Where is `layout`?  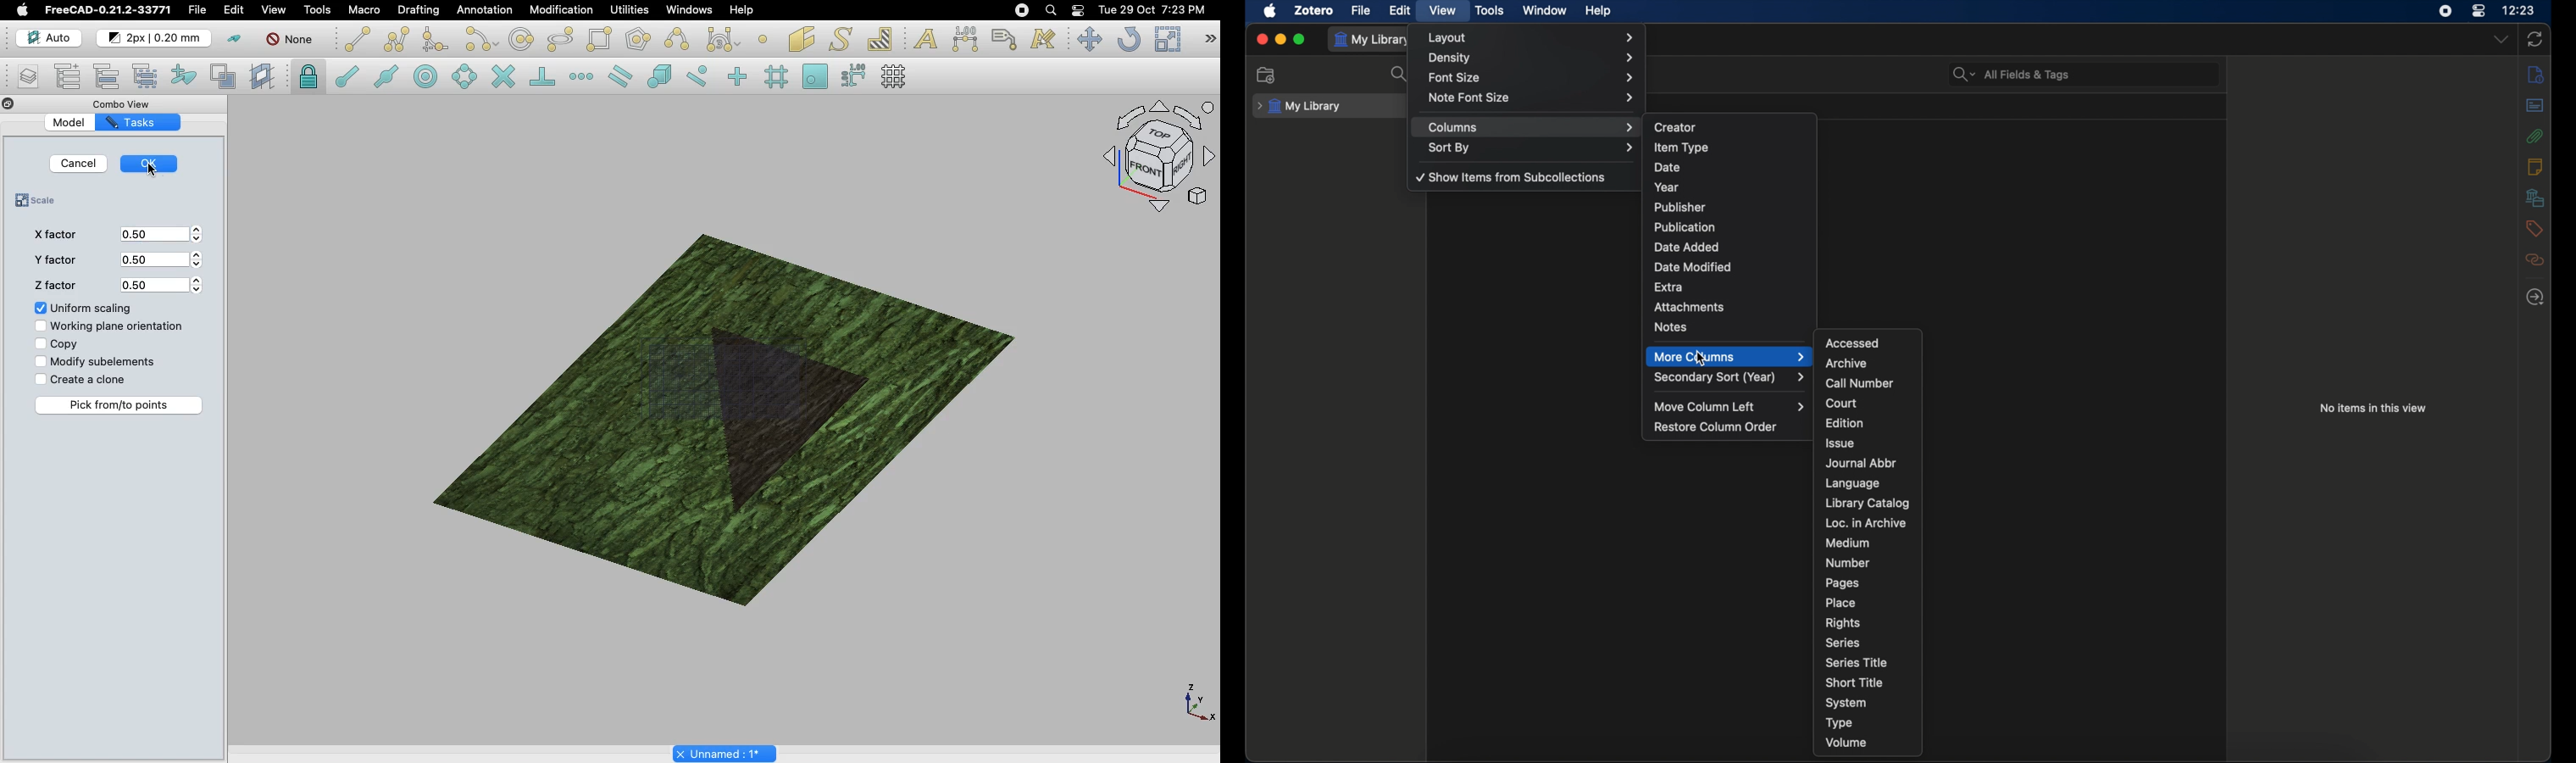
layout is located at coordinates (1532, 37).